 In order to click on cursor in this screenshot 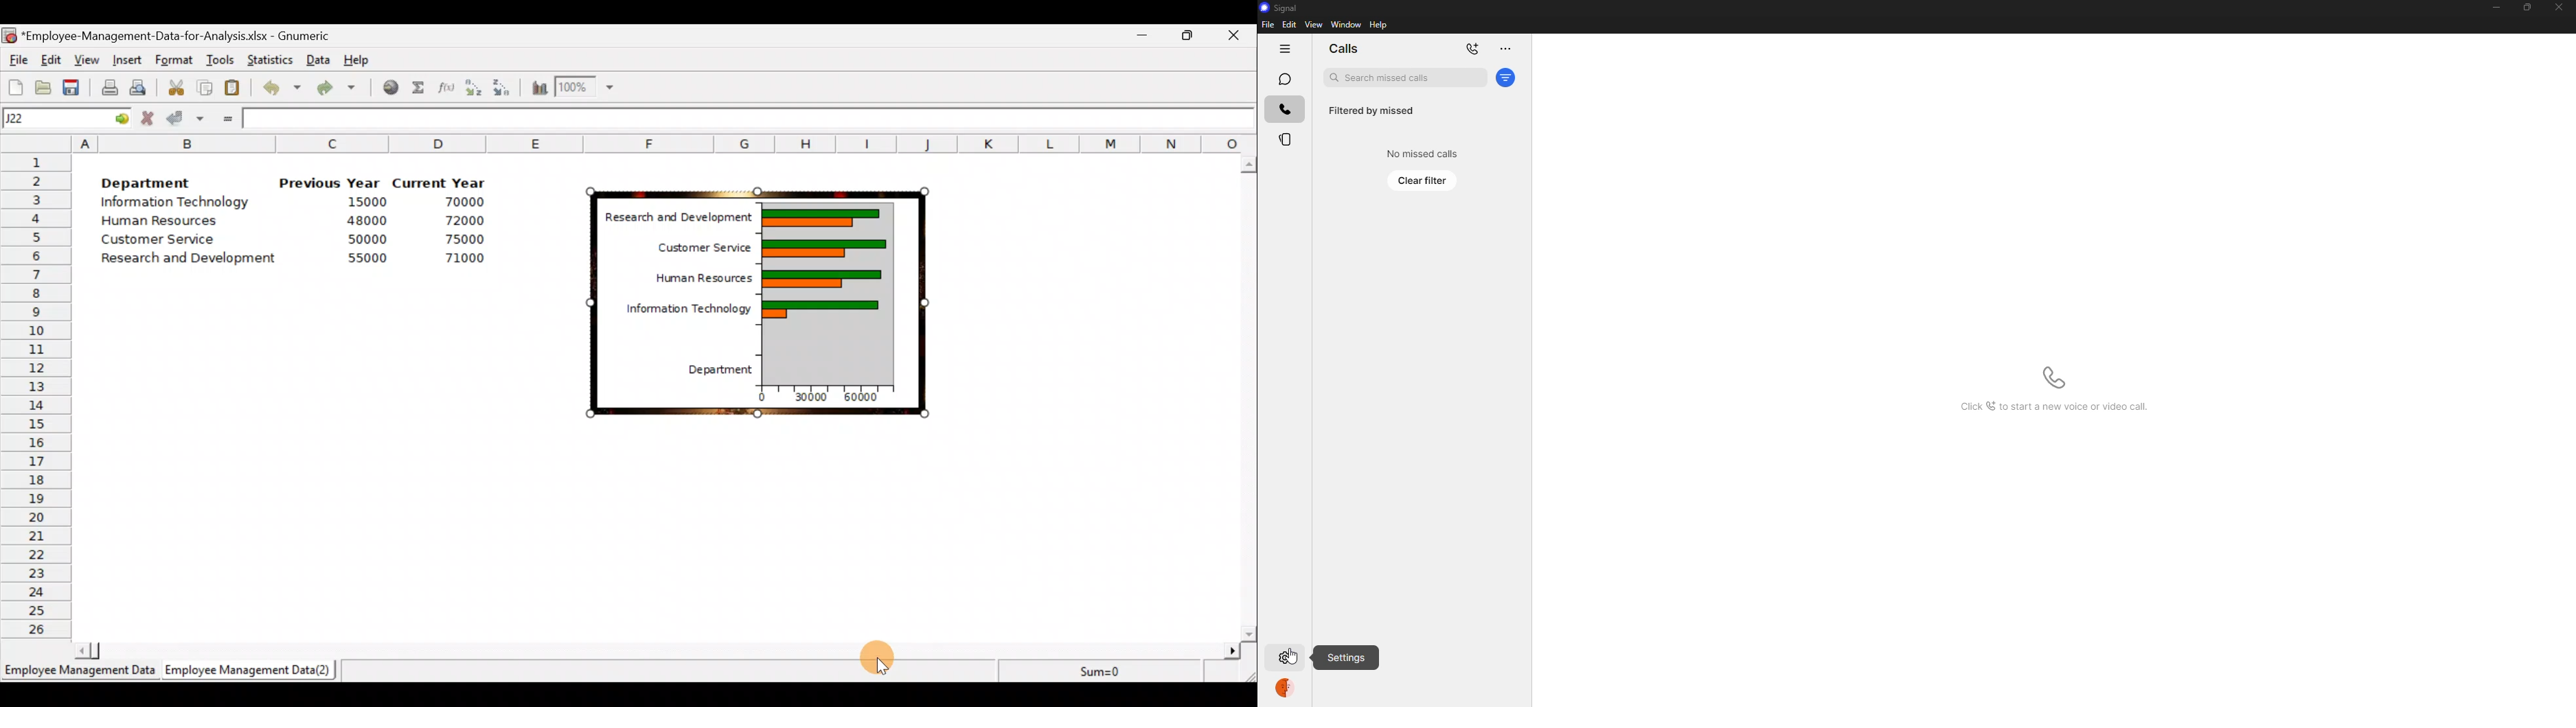, I will do `click(1292, 656)`.